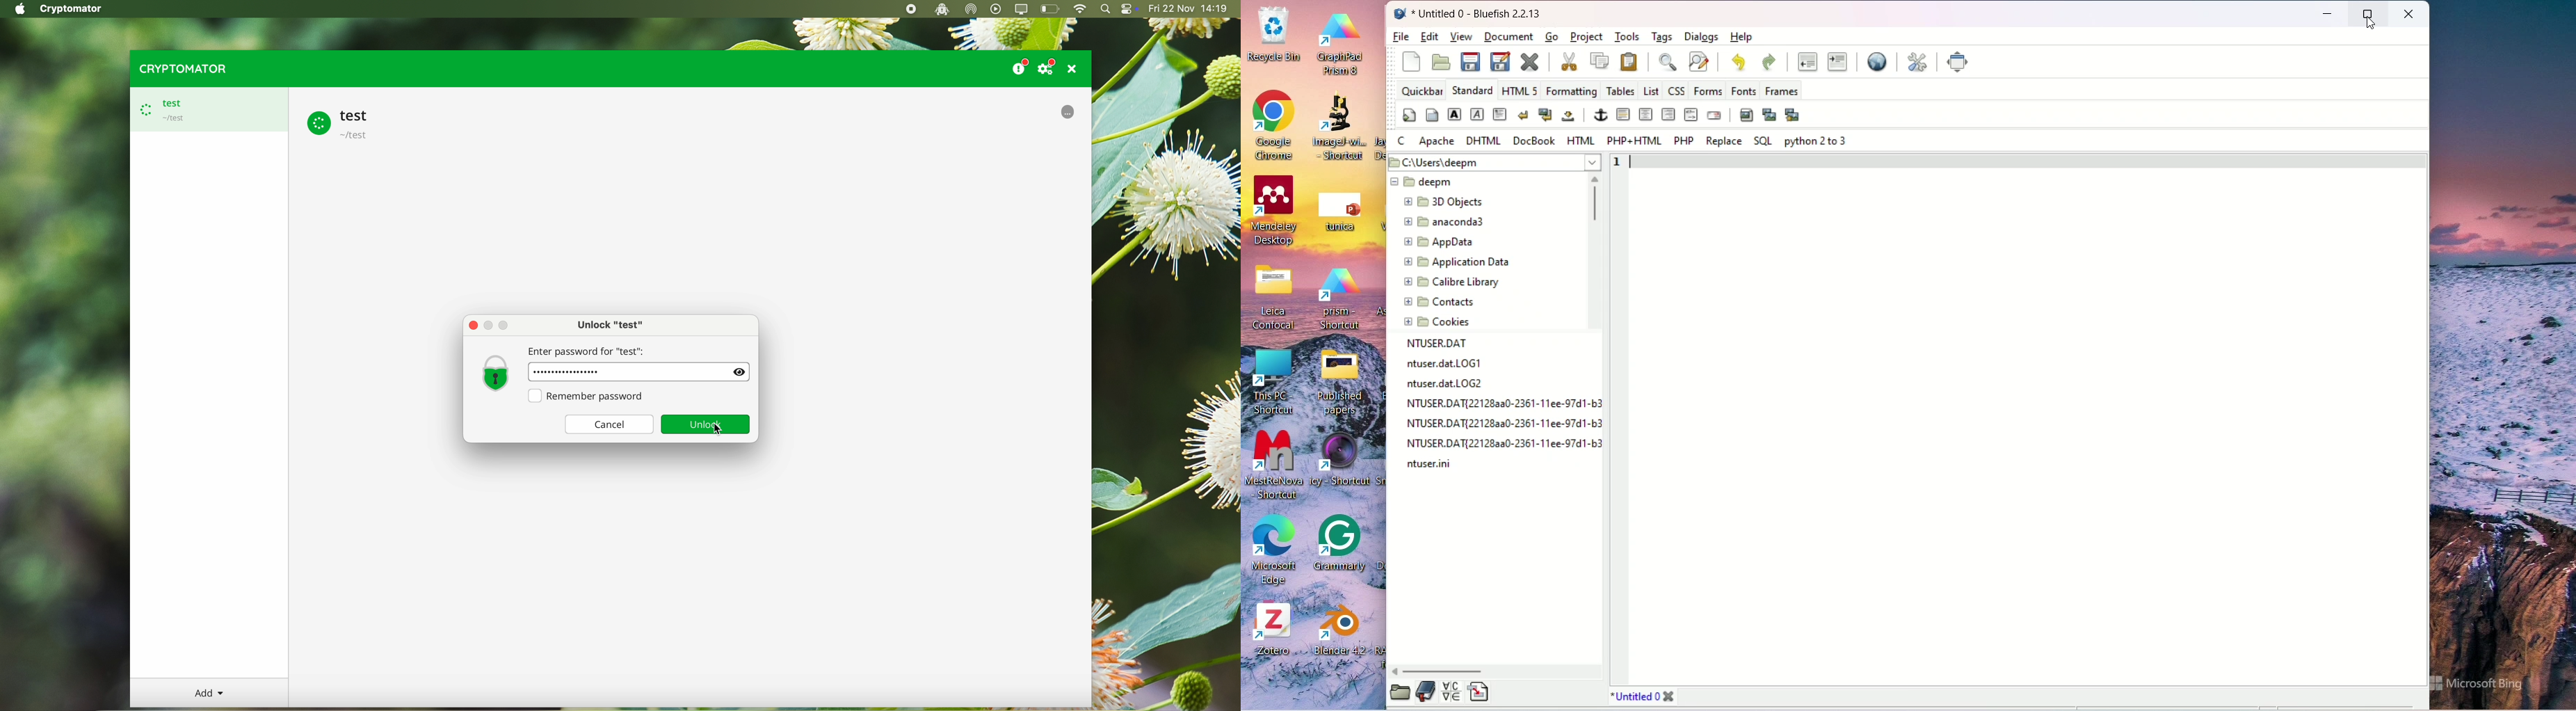 Image resolution: width=2576 pixels, height=728 pixels. What do you see at coordinates (1808, 63) in the screenshot?
I see `unindent` at bounding box center [1808, 63].